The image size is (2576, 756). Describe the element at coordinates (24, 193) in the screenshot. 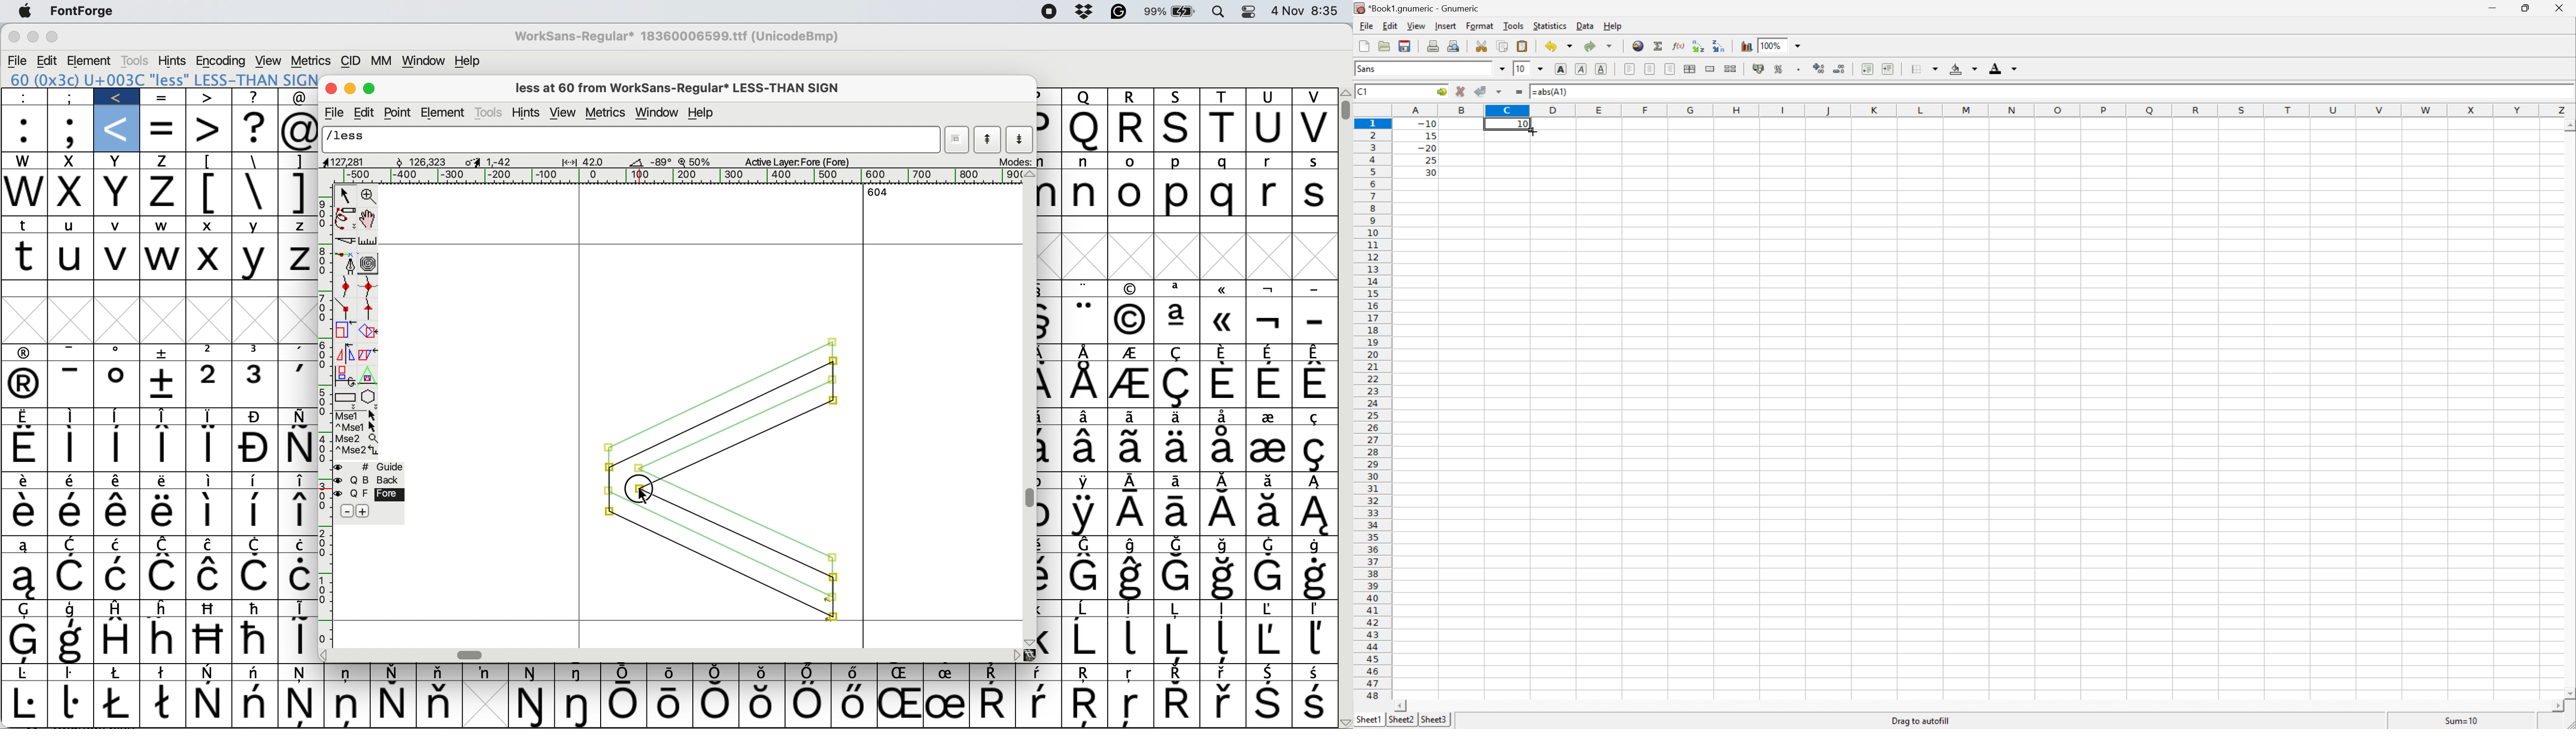

I see `w` at that location.